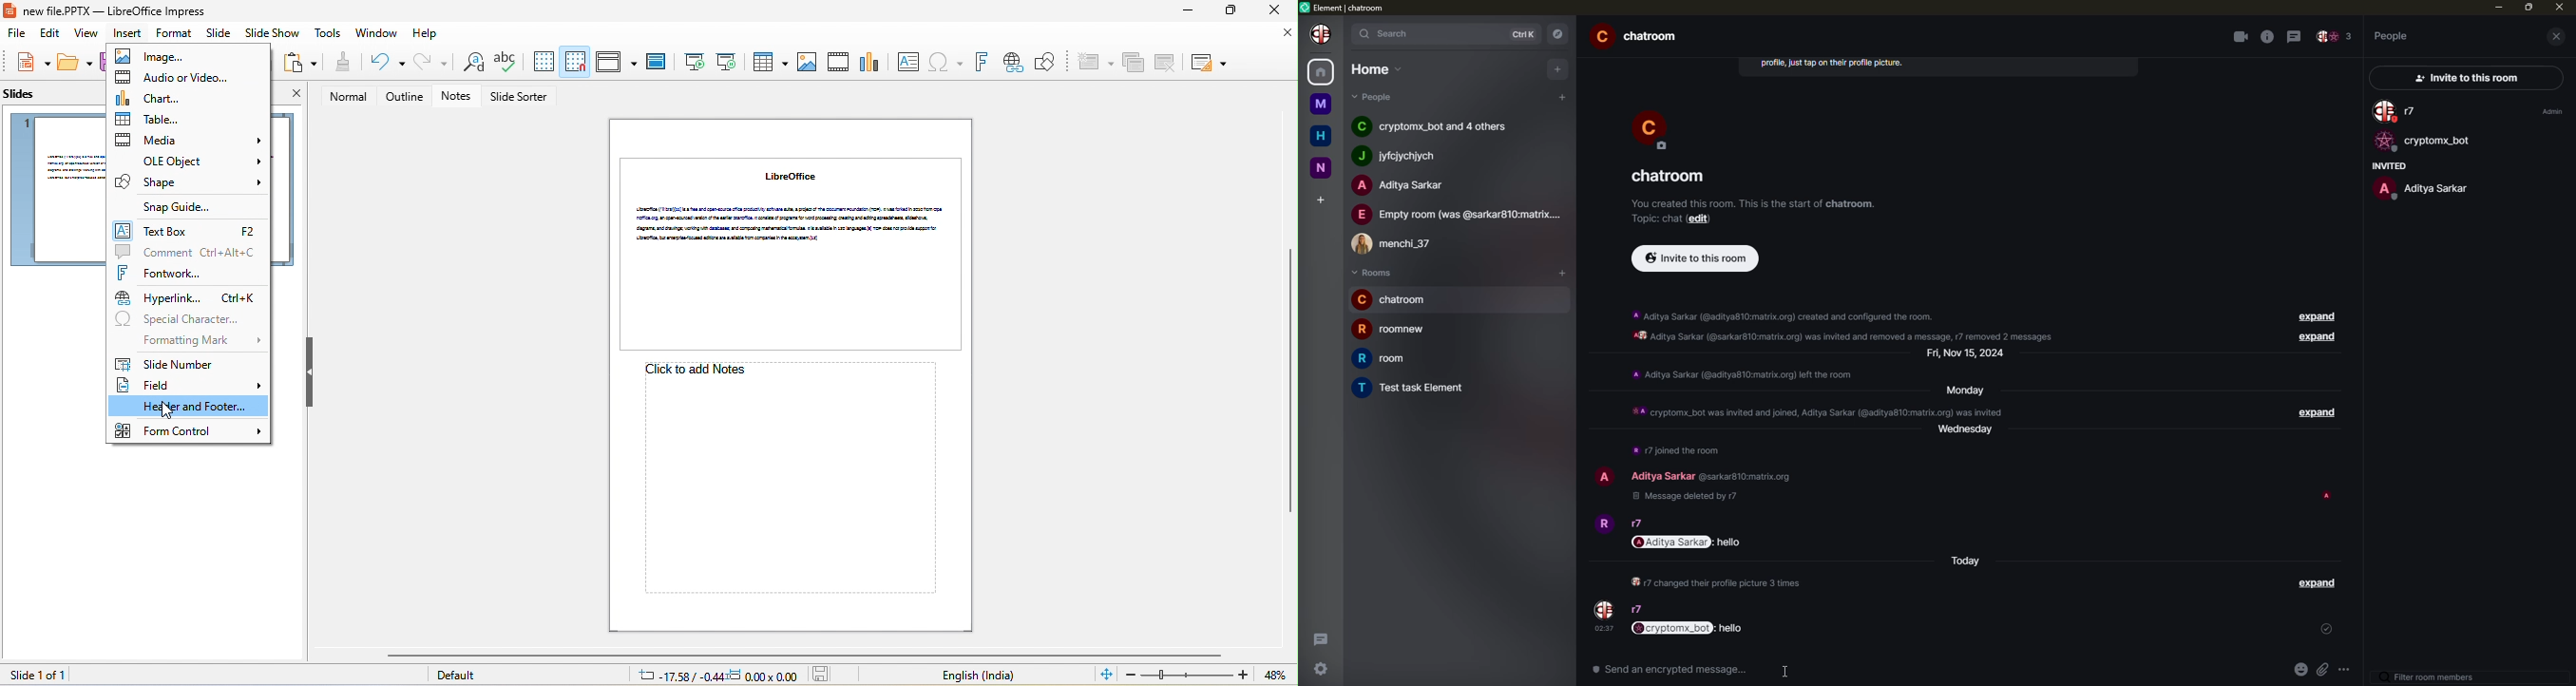  Describe the element at coordinates (1744, 478) in the screenshot. I see `id` at that location.